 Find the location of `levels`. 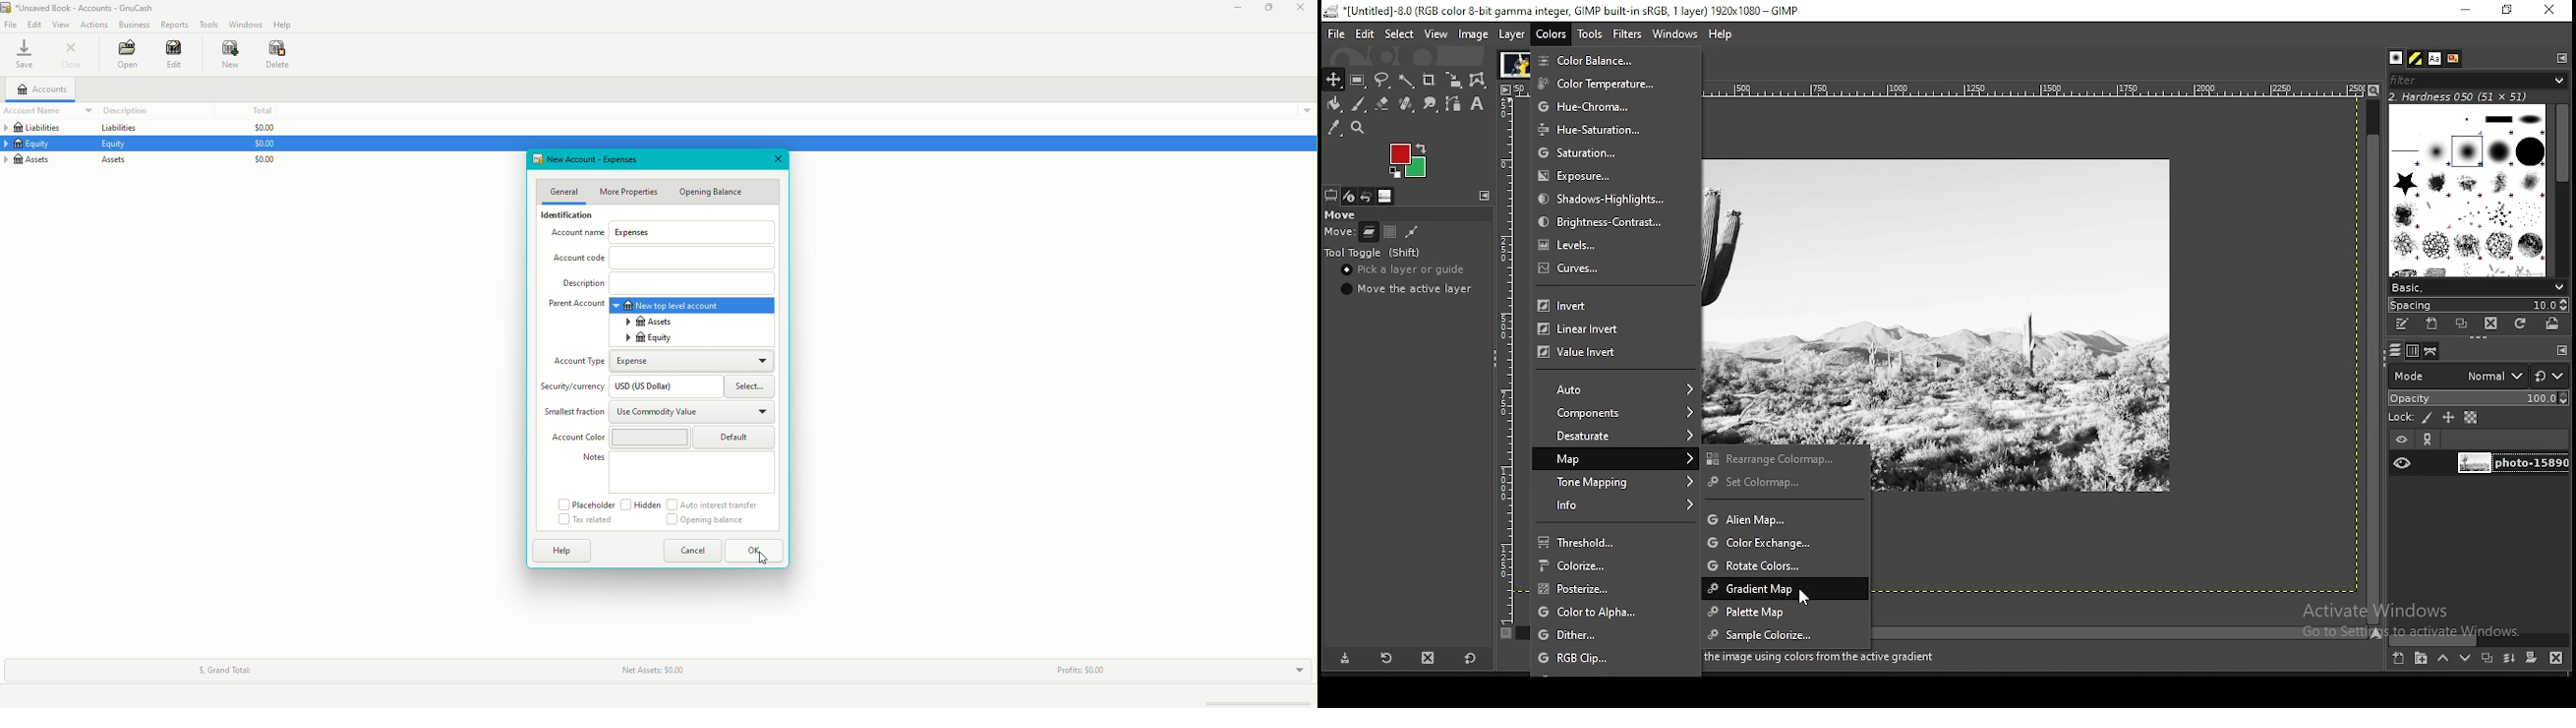

levels is located at coordinates (1612, 246).